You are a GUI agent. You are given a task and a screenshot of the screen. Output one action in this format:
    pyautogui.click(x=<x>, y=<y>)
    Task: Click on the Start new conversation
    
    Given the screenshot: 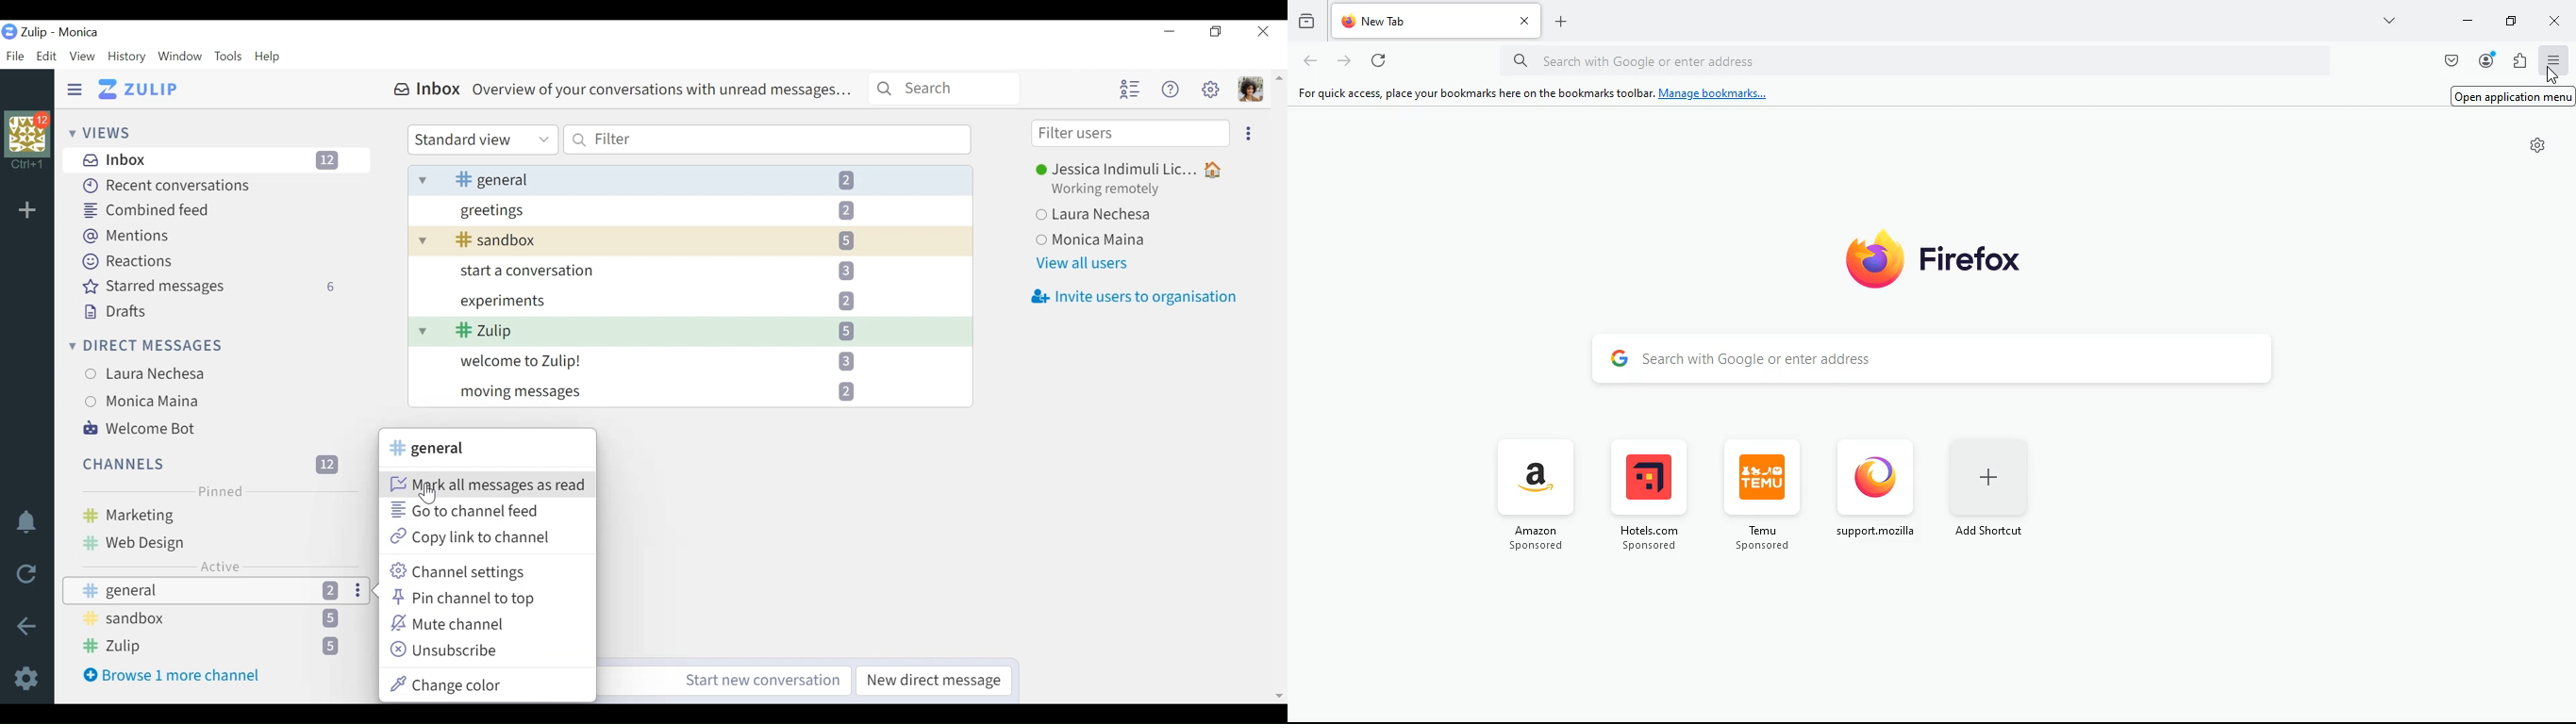 What is the action you would take?
    pyautogui.click(x=763, y=680)
    